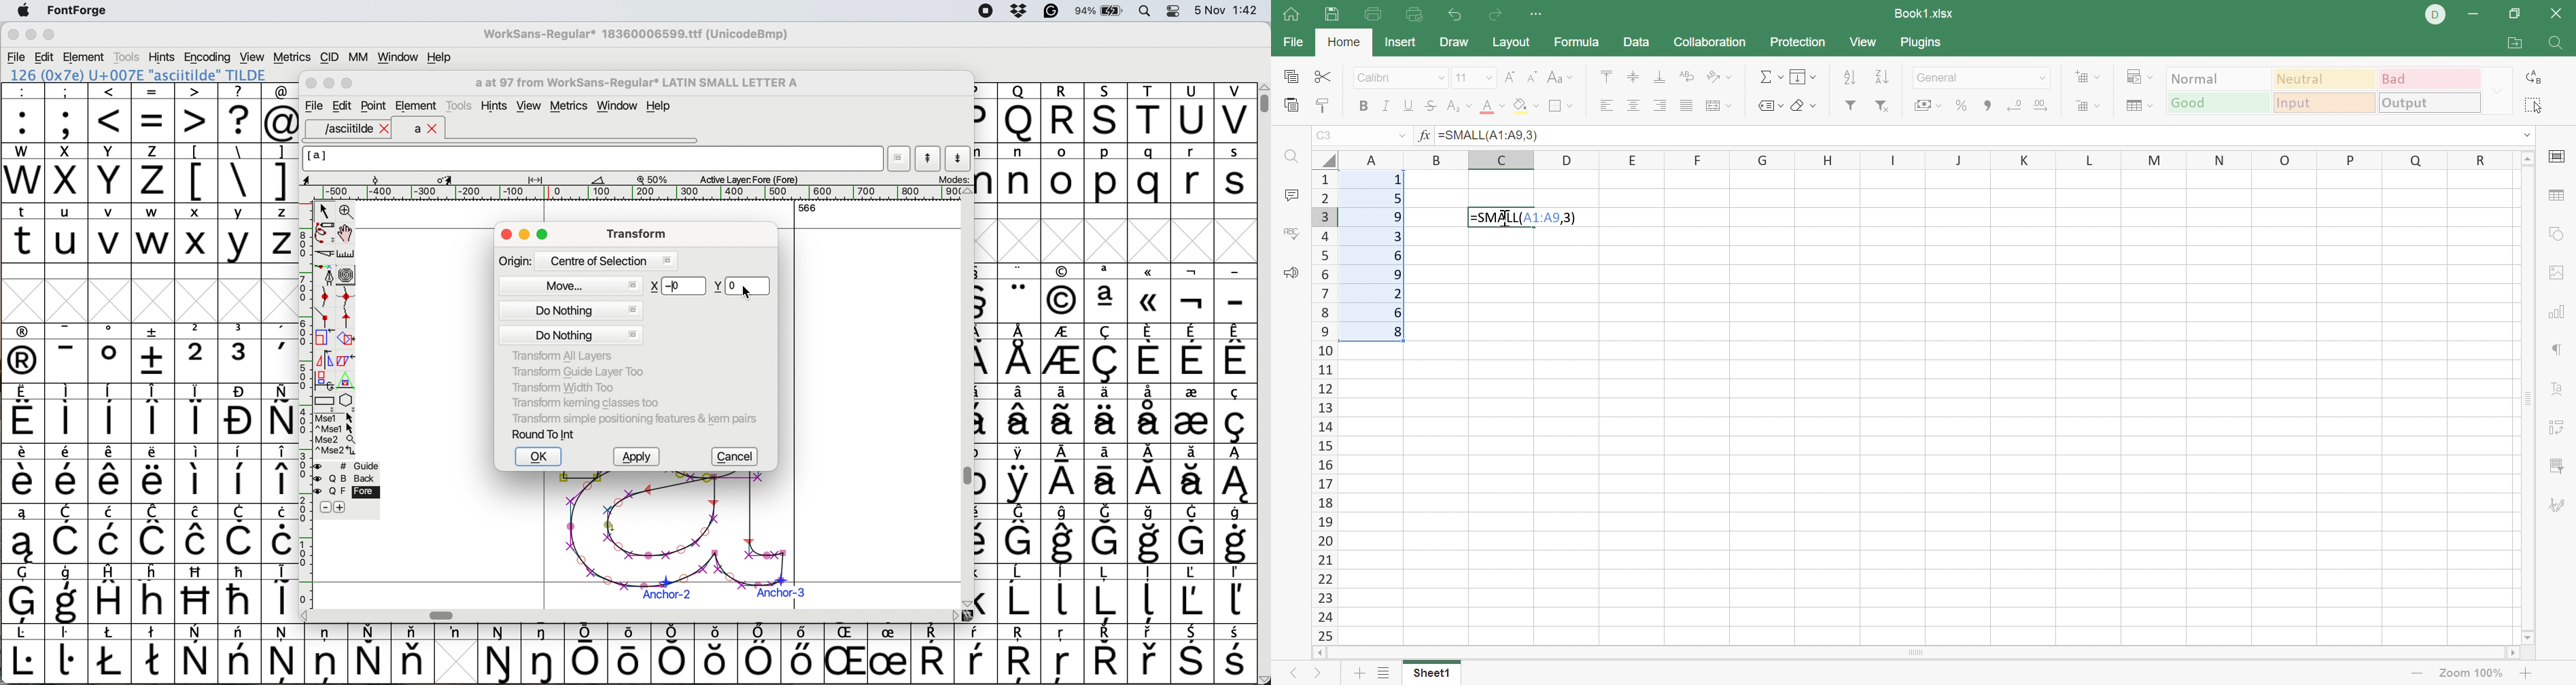 Image resolution: width=2576 pixels, height=700 pixels. I want to click on Scroll down, so click(2528, 637).